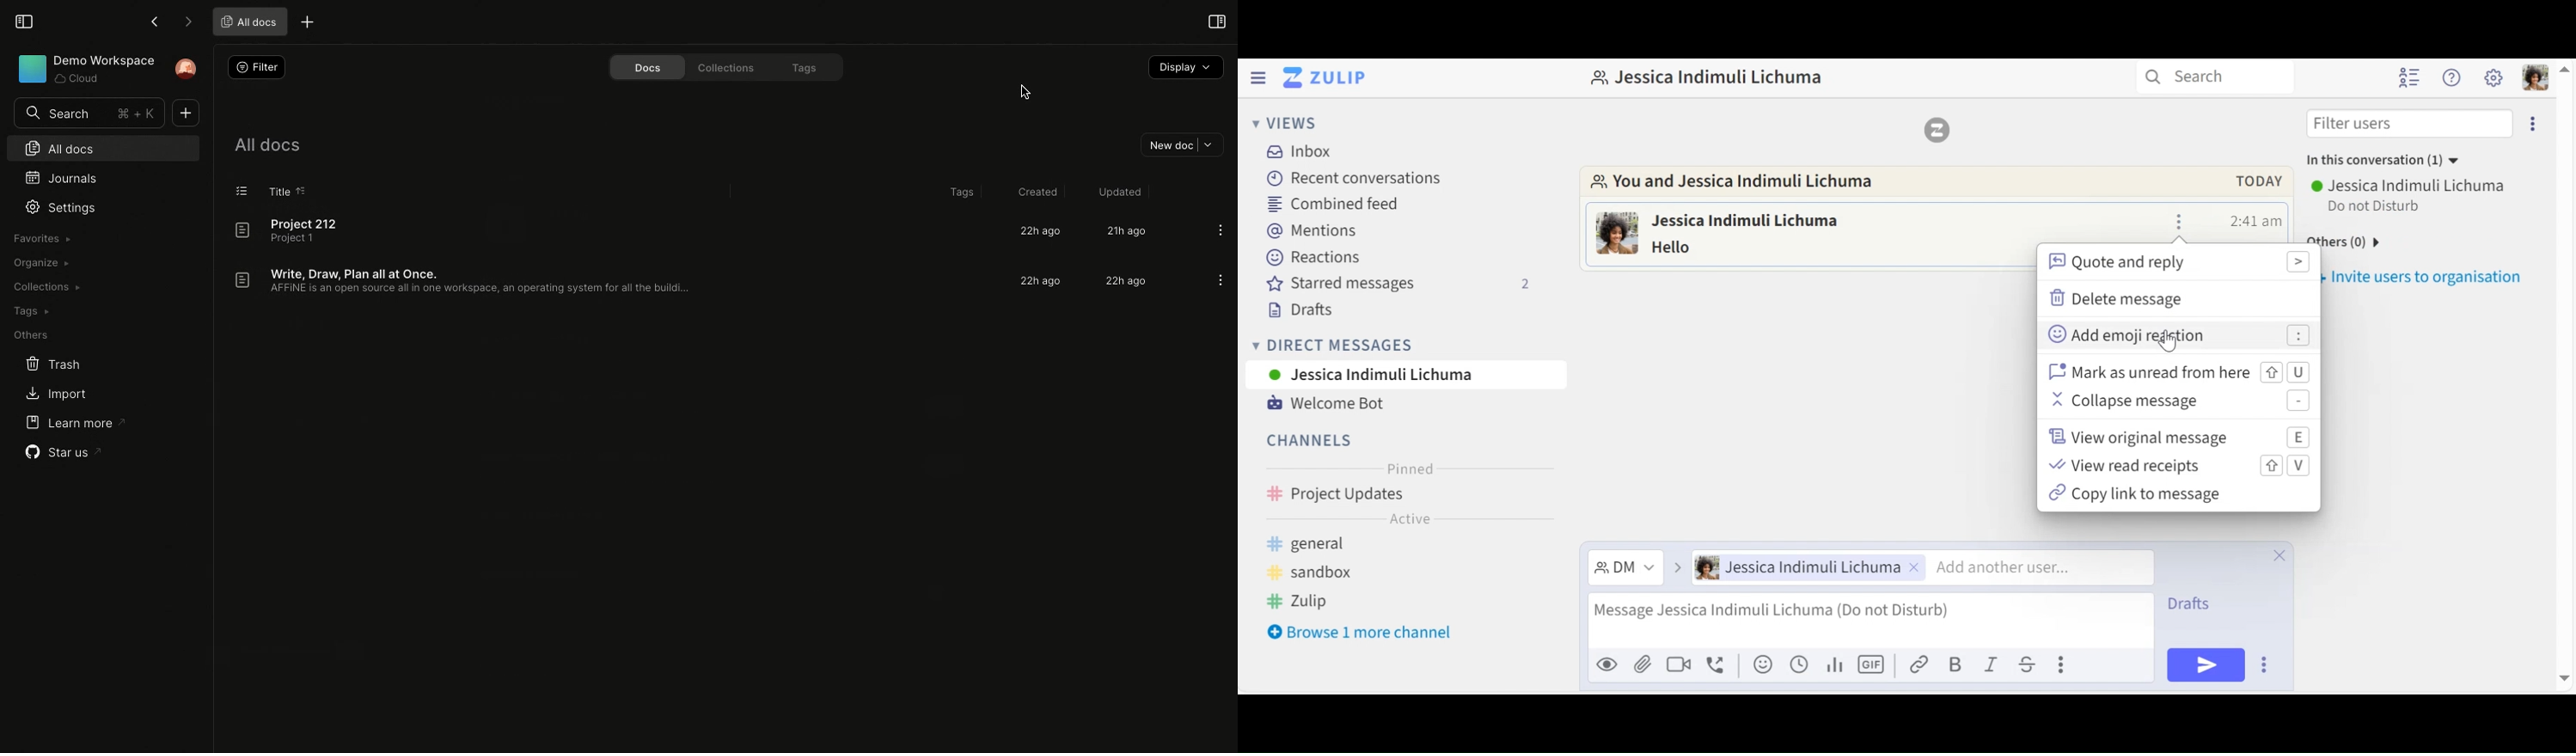  Describe the element at coordinates (2030, 664) in the screenshot. I see `Strikethrough` at that location.